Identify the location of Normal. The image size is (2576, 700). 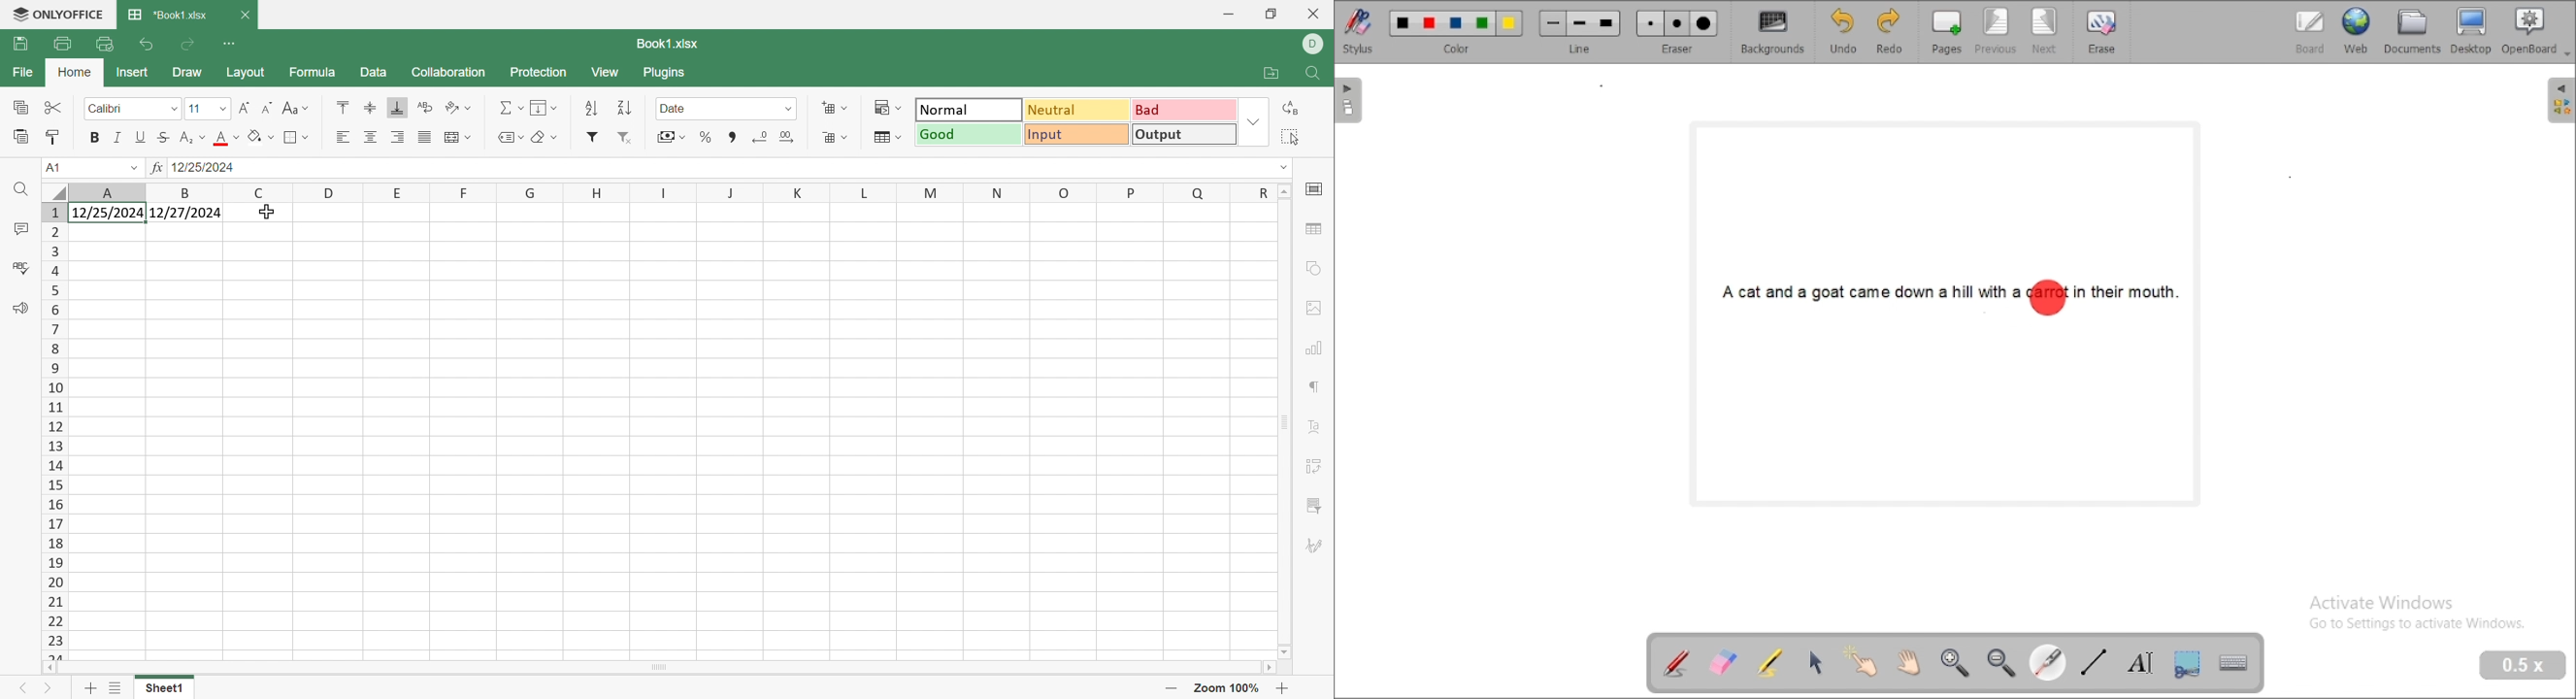
(969, 109).